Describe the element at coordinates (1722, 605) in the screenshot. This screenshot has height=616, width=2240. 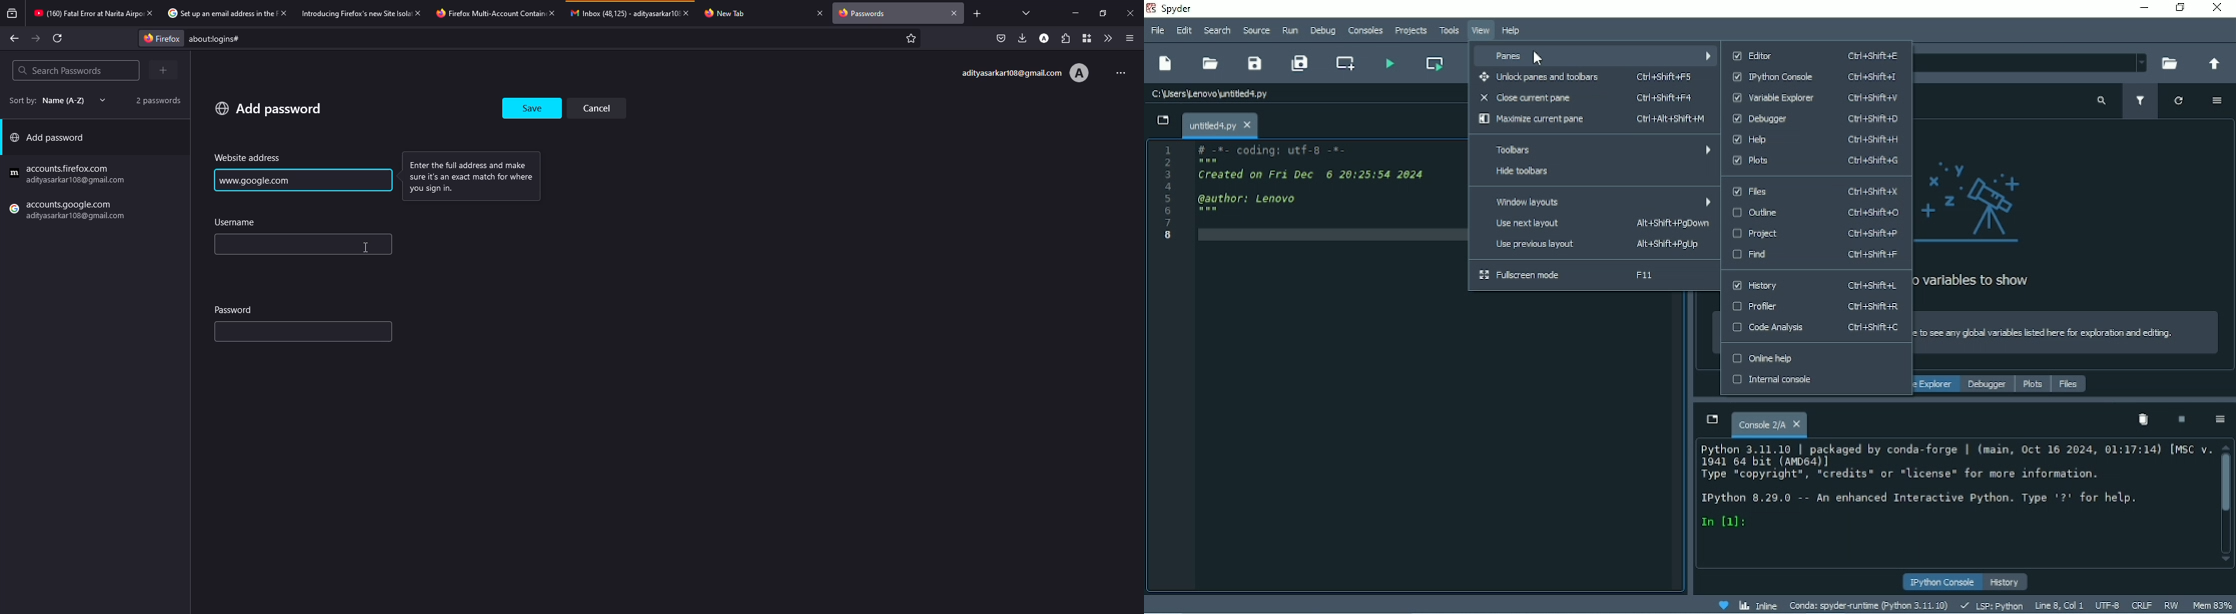
I see `Help Spyder` at that location.